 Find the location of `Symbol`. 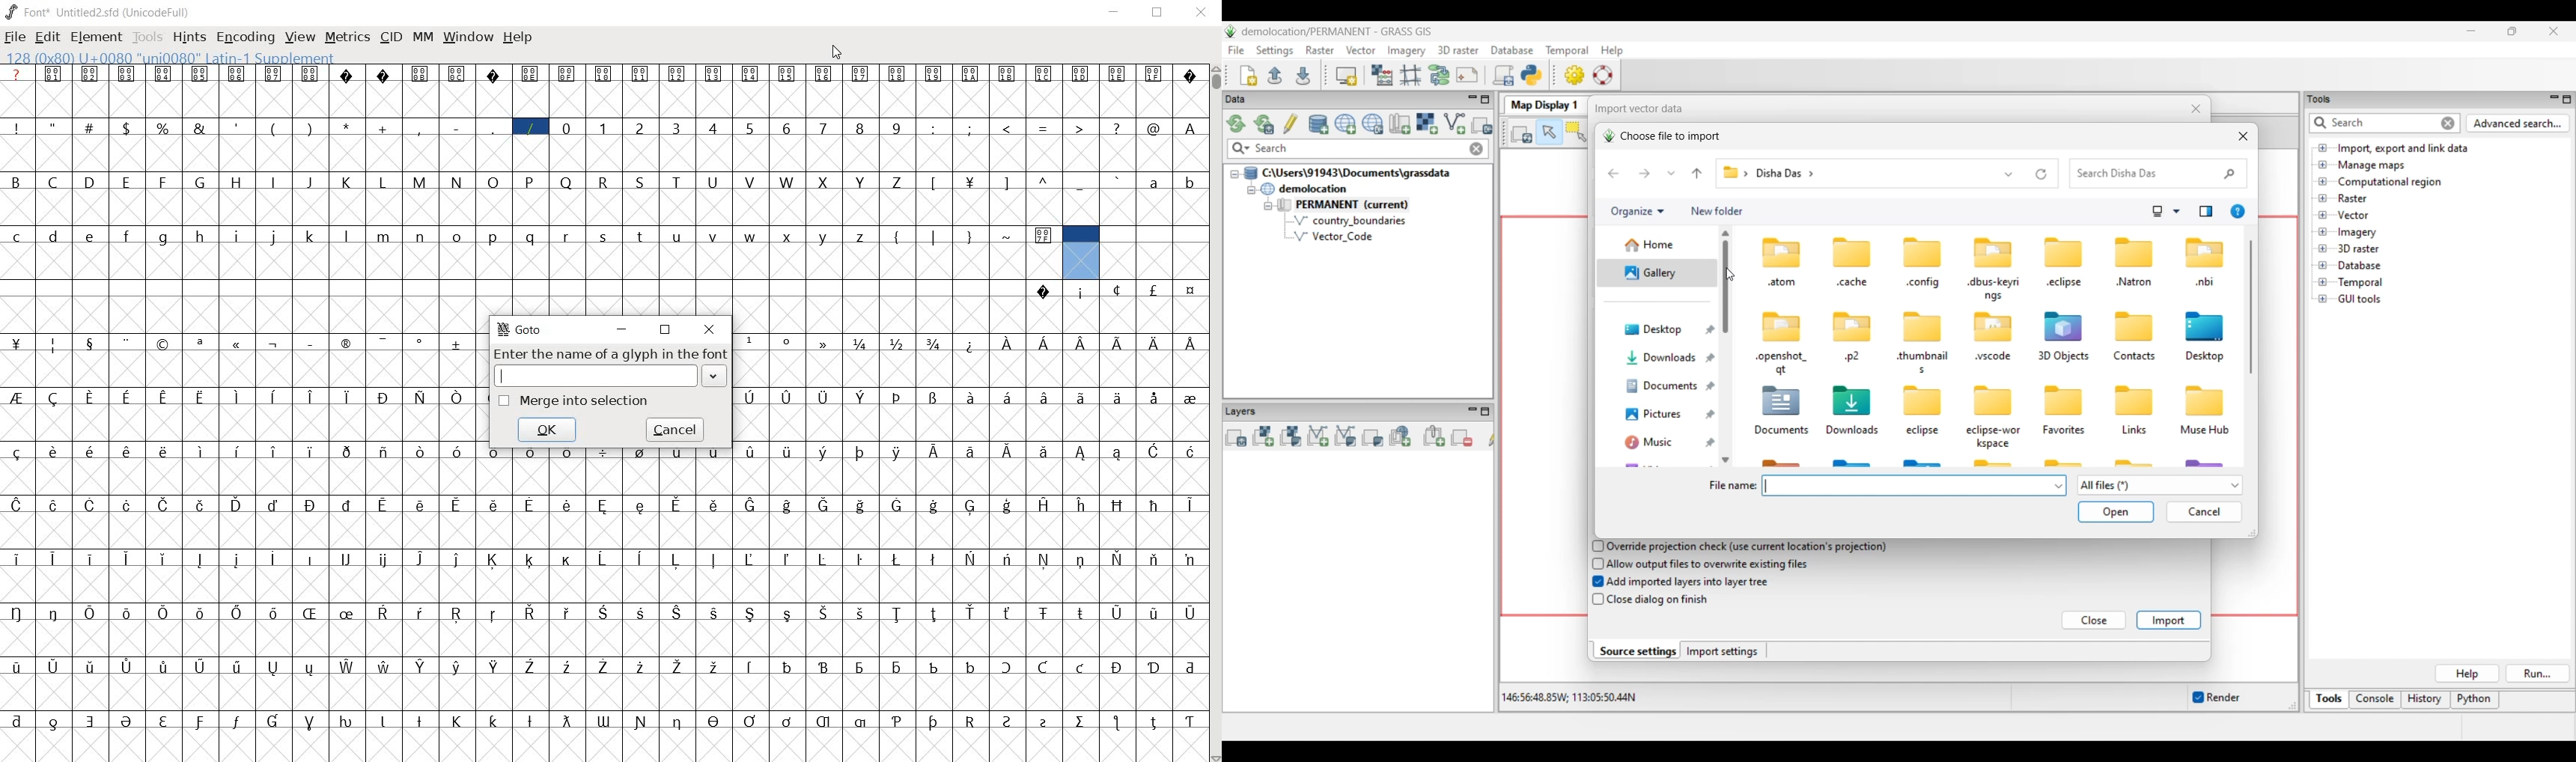

Symbol is located at coordinates (898, 451).